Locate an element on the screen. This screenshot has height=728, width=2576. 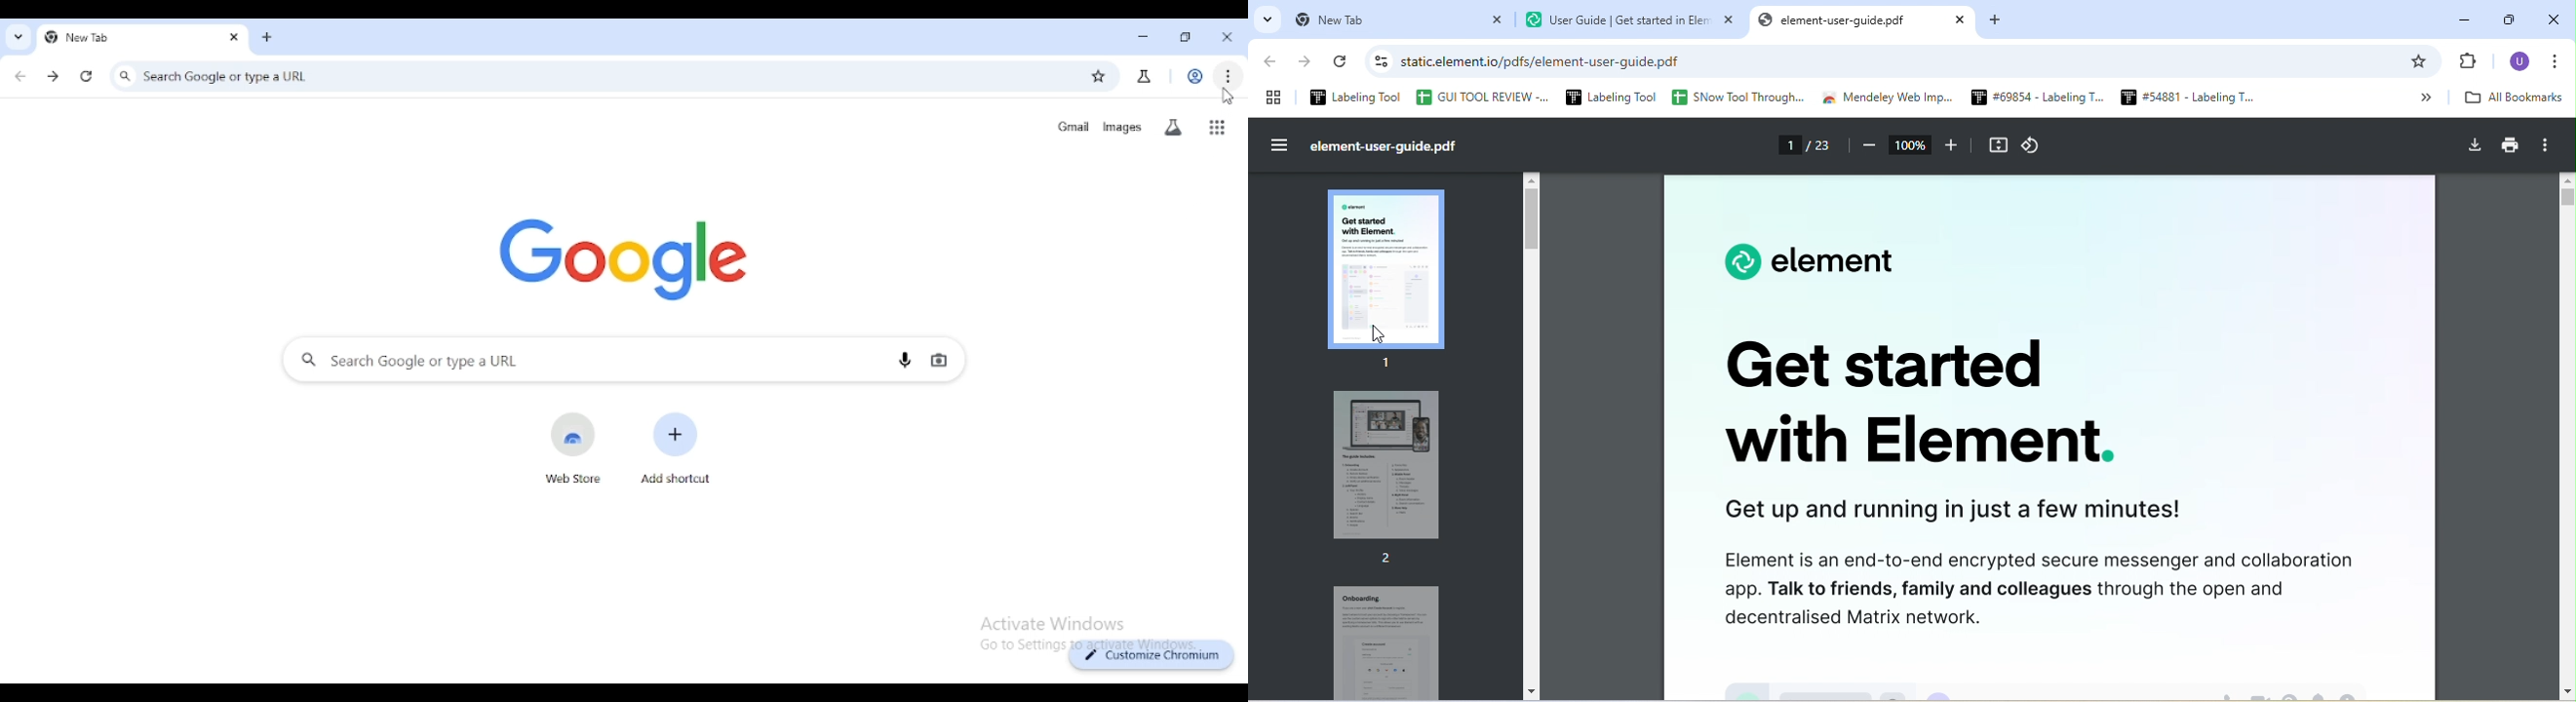
maximize is located at coordinates (2507, 17).